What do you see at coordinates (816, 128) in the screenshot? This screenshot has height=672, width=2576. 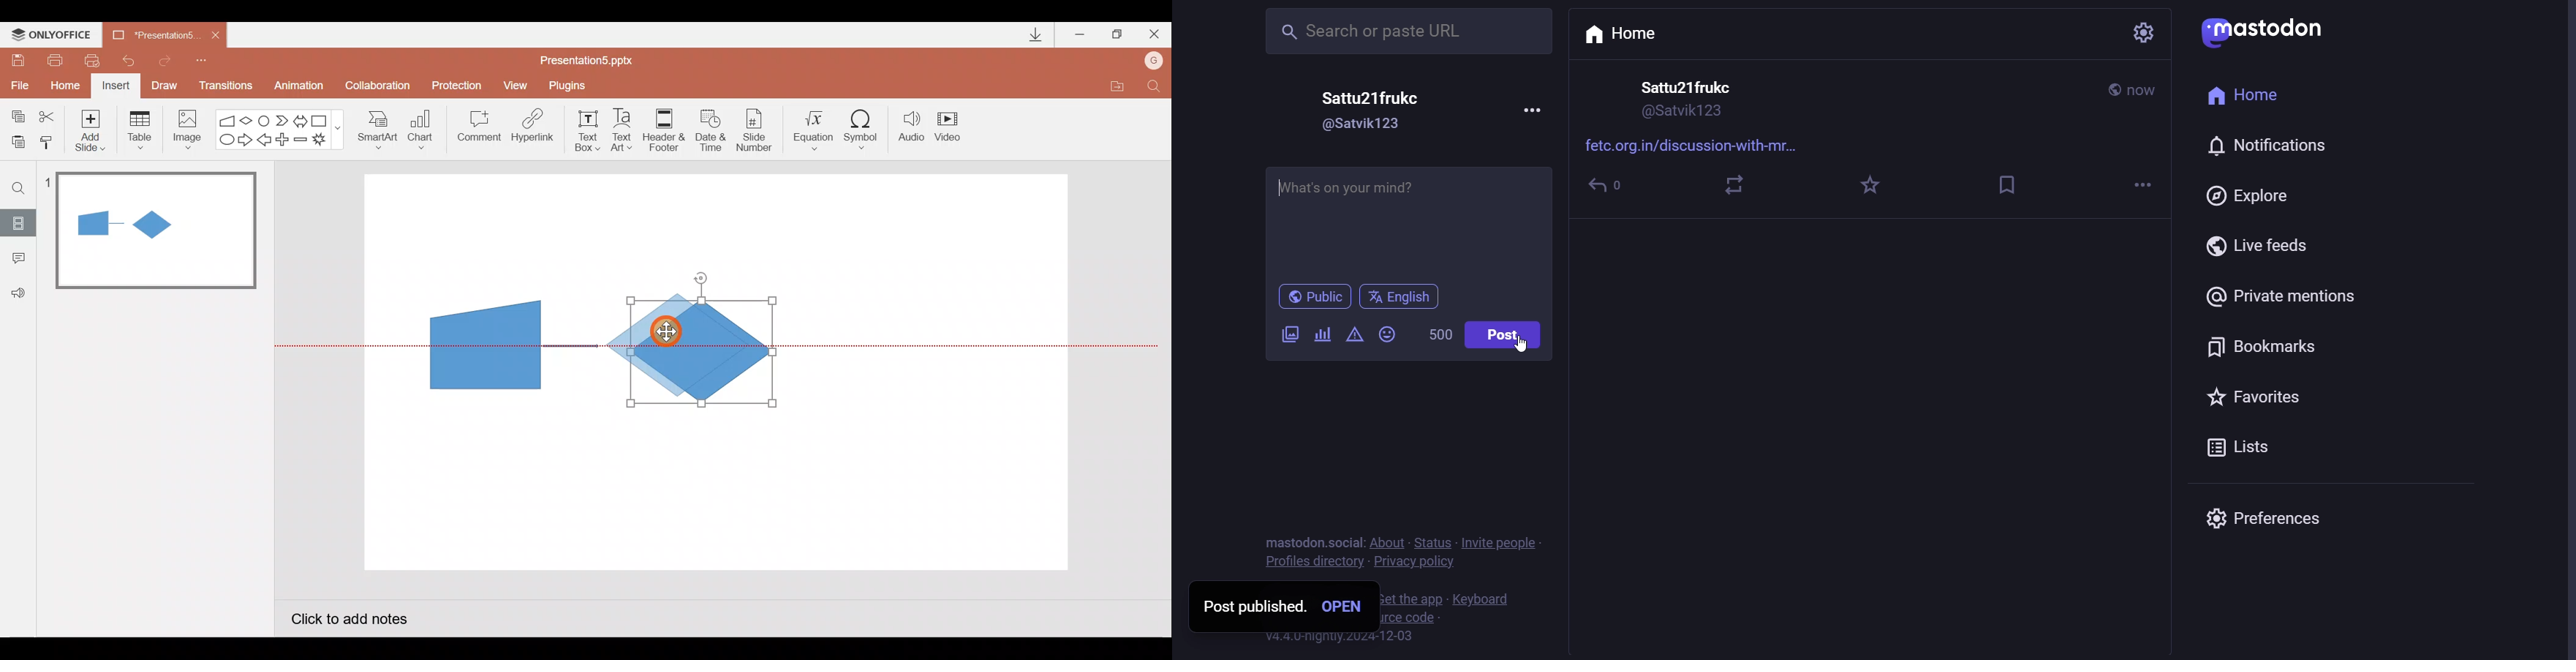 I see `Equation` at bounding box center [816, 128].